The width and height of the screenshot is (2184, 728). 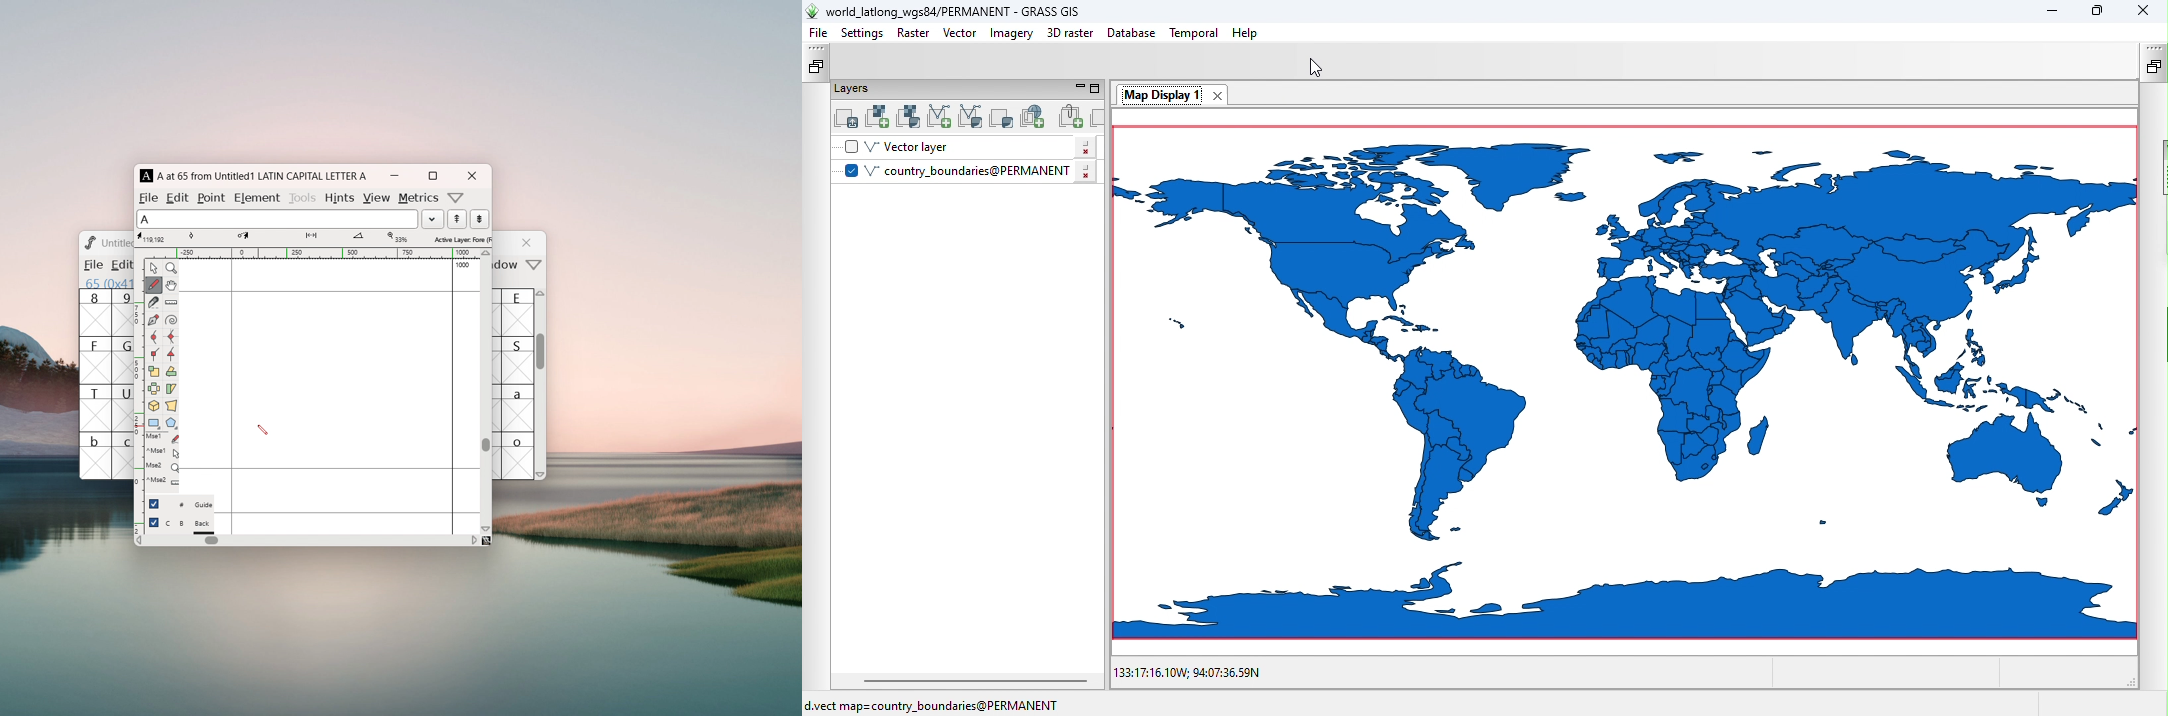 What do you see at coordinates (243, 237) in the screenshot?
I see `coordinates of cursor destination` at bounding box center [243, 237].